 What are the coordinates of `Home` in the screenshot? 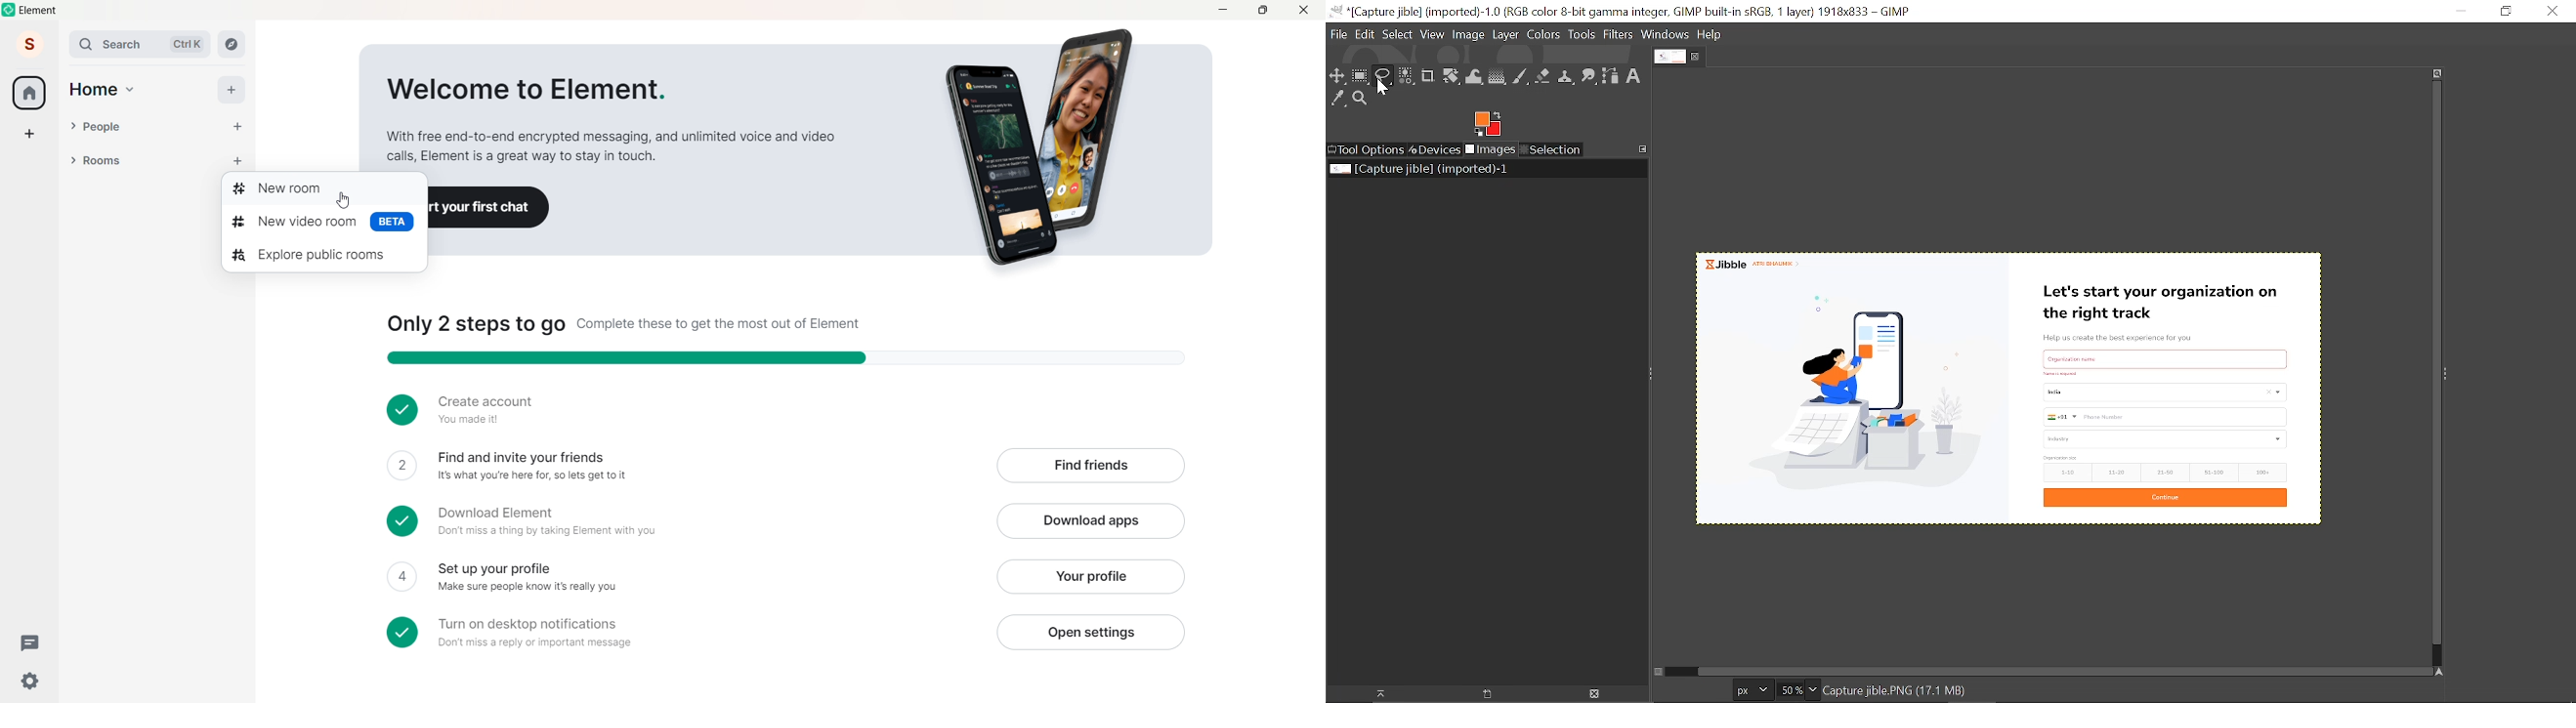 It's located at (29, 93).